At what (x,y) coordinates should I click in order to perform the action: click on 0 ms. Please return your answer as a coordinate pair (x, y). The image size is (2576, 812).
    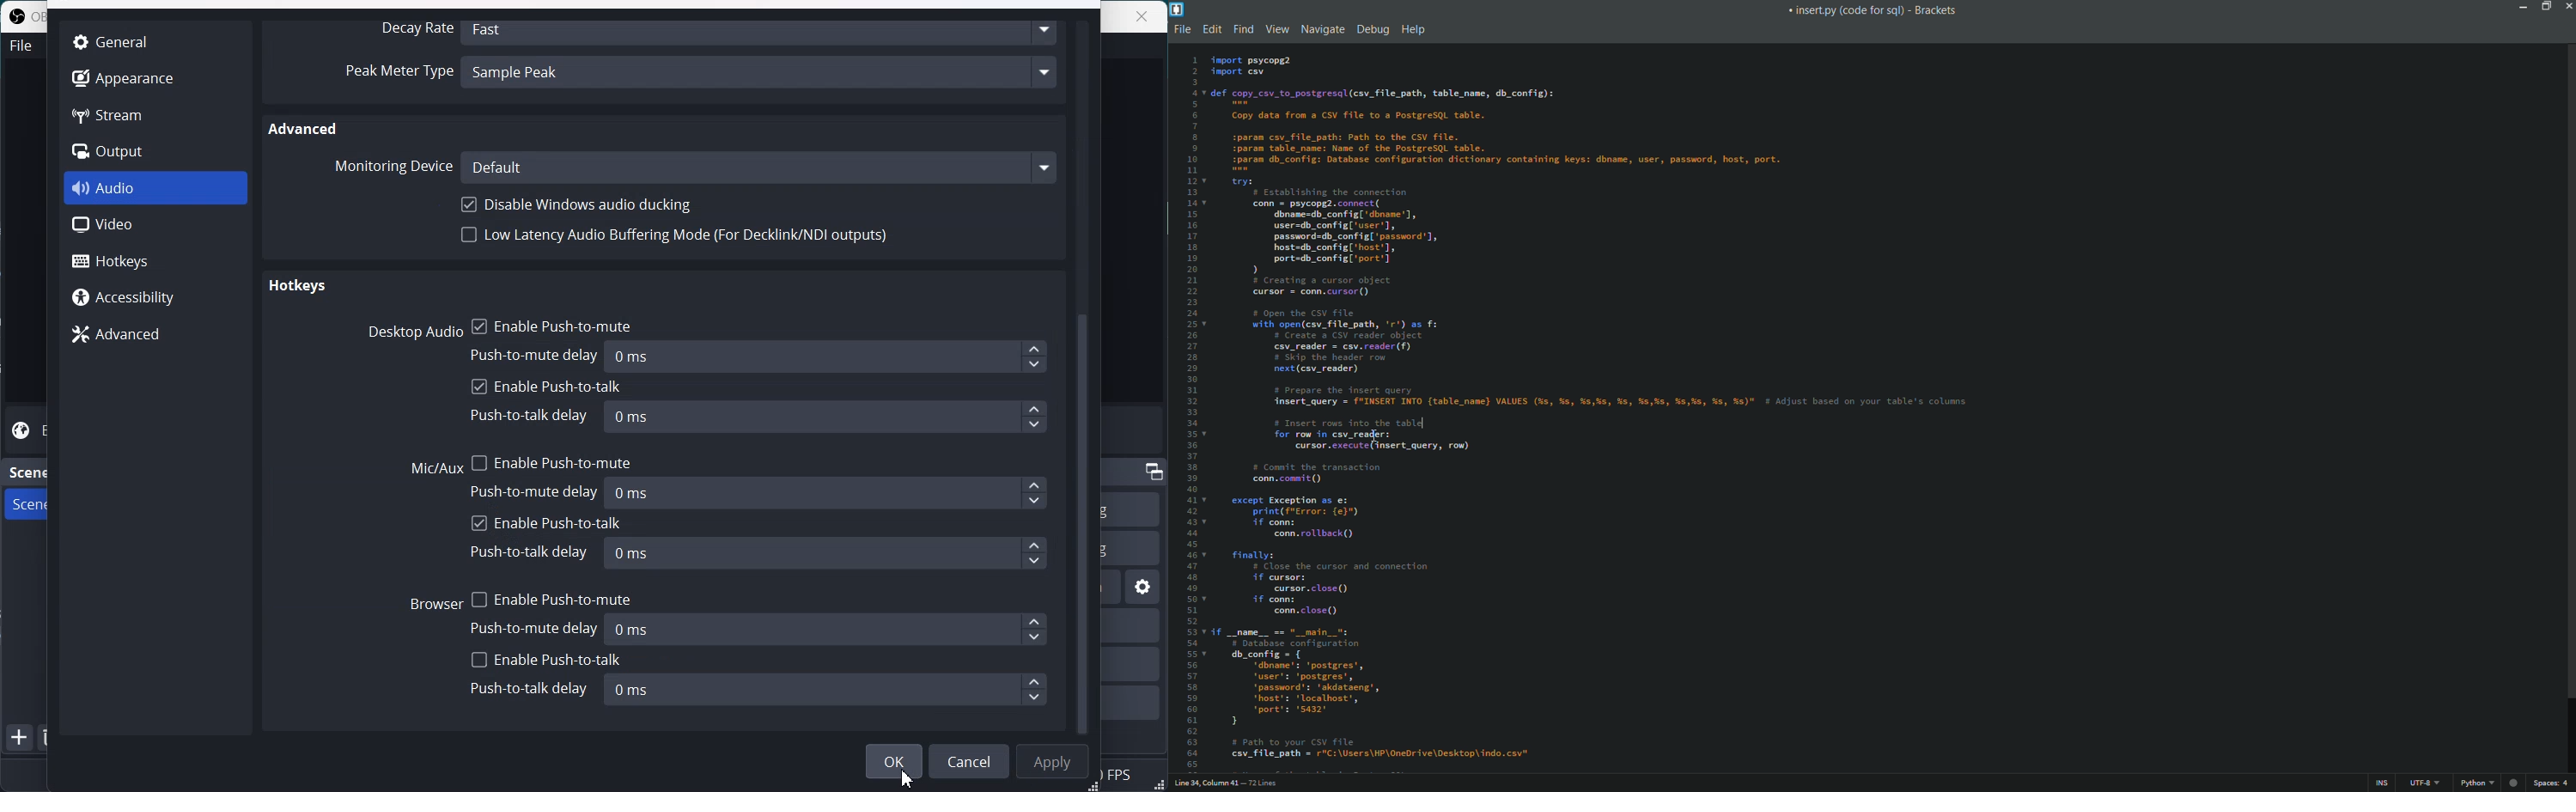
    Looking at the image, I should click on (830, 629).